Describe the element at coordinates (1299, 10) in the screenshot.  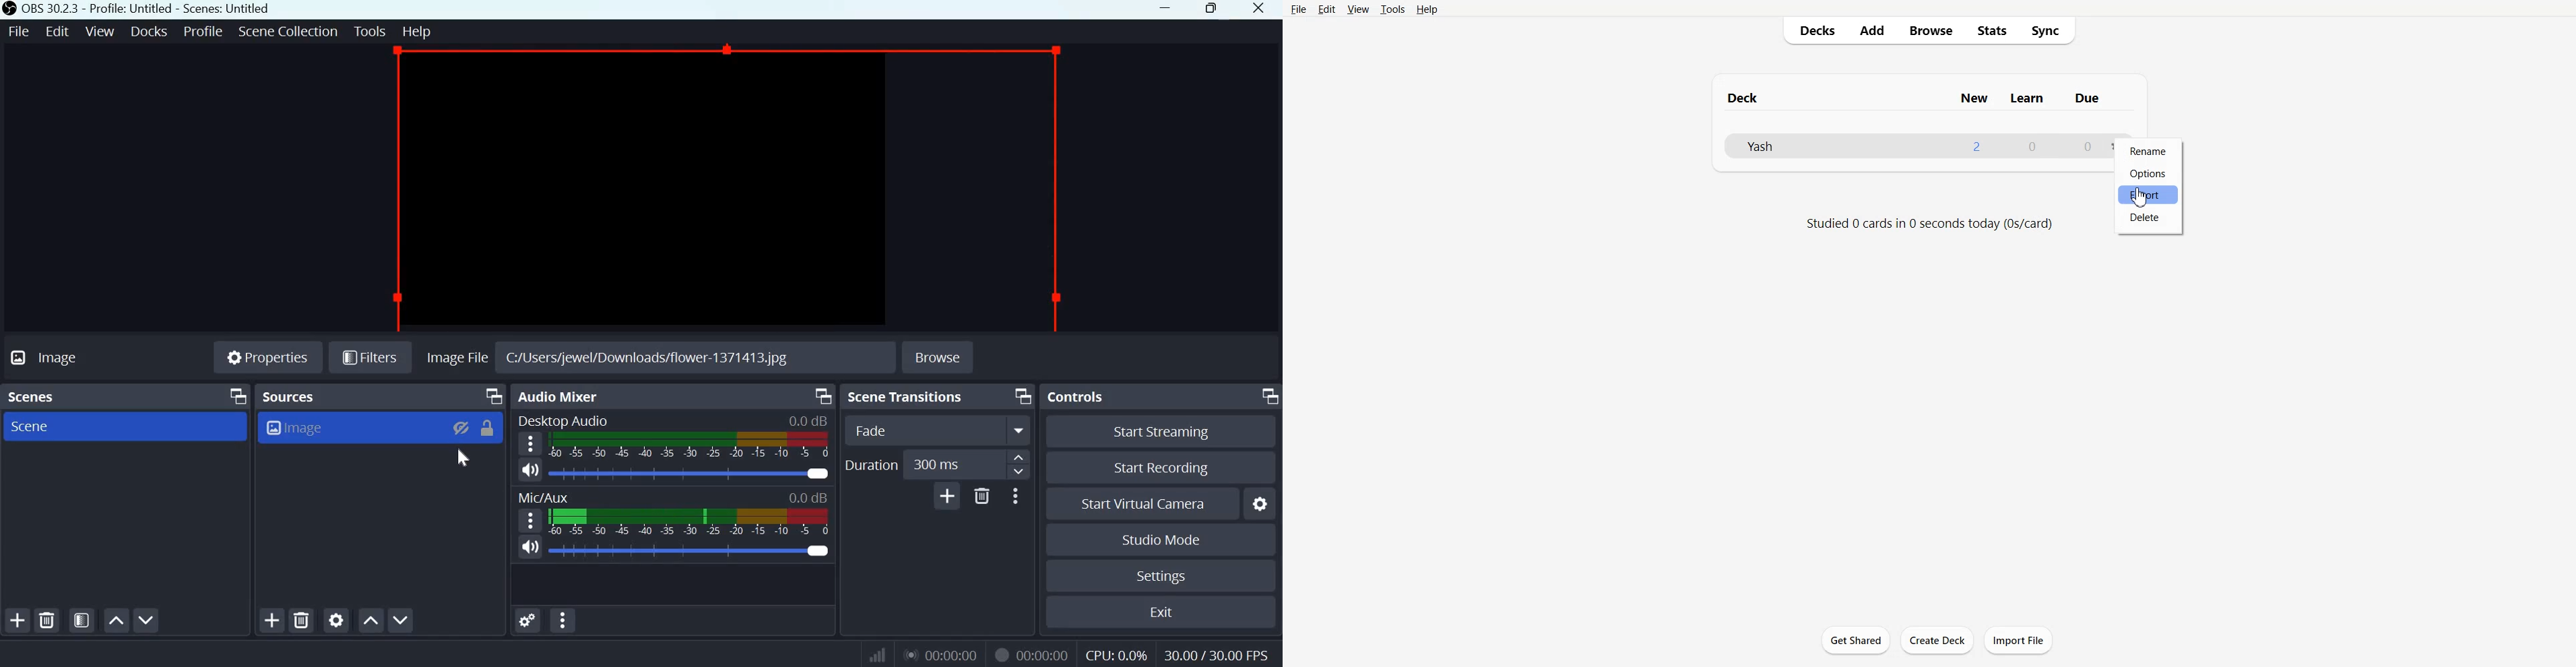
I see `File` at that location.